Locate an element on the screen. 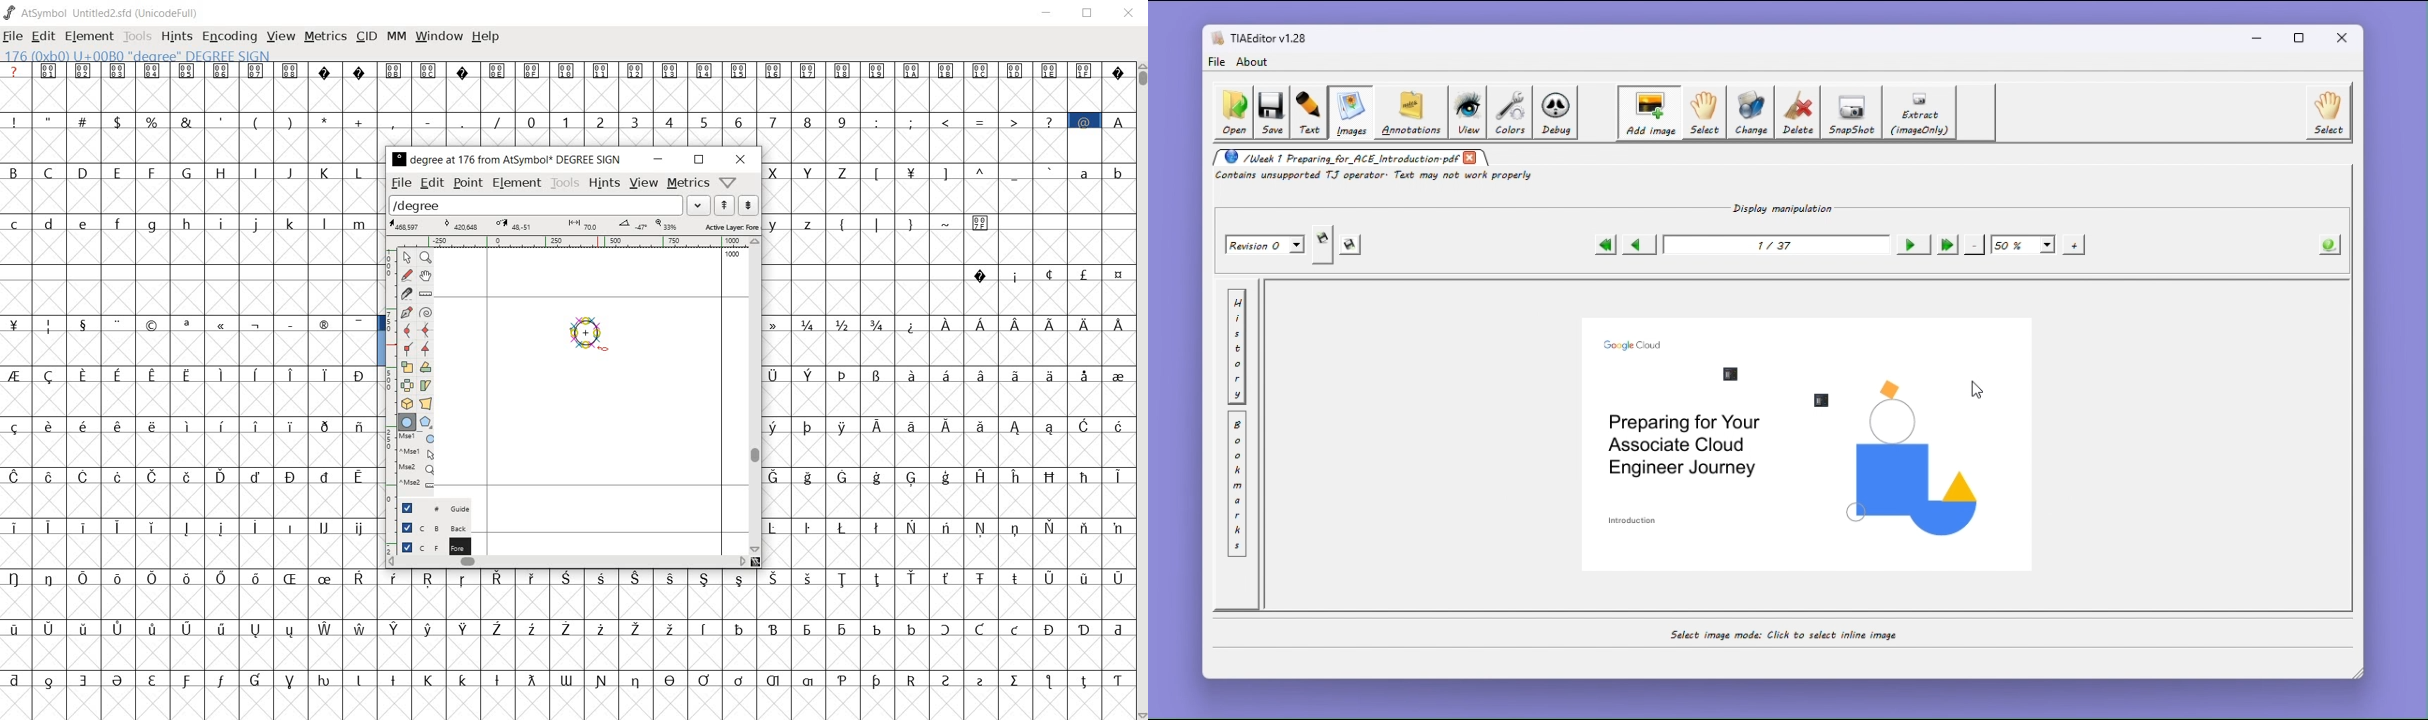 This screenshot has height=728, width=2436. unicode code points is located at coordinates (169, 70).